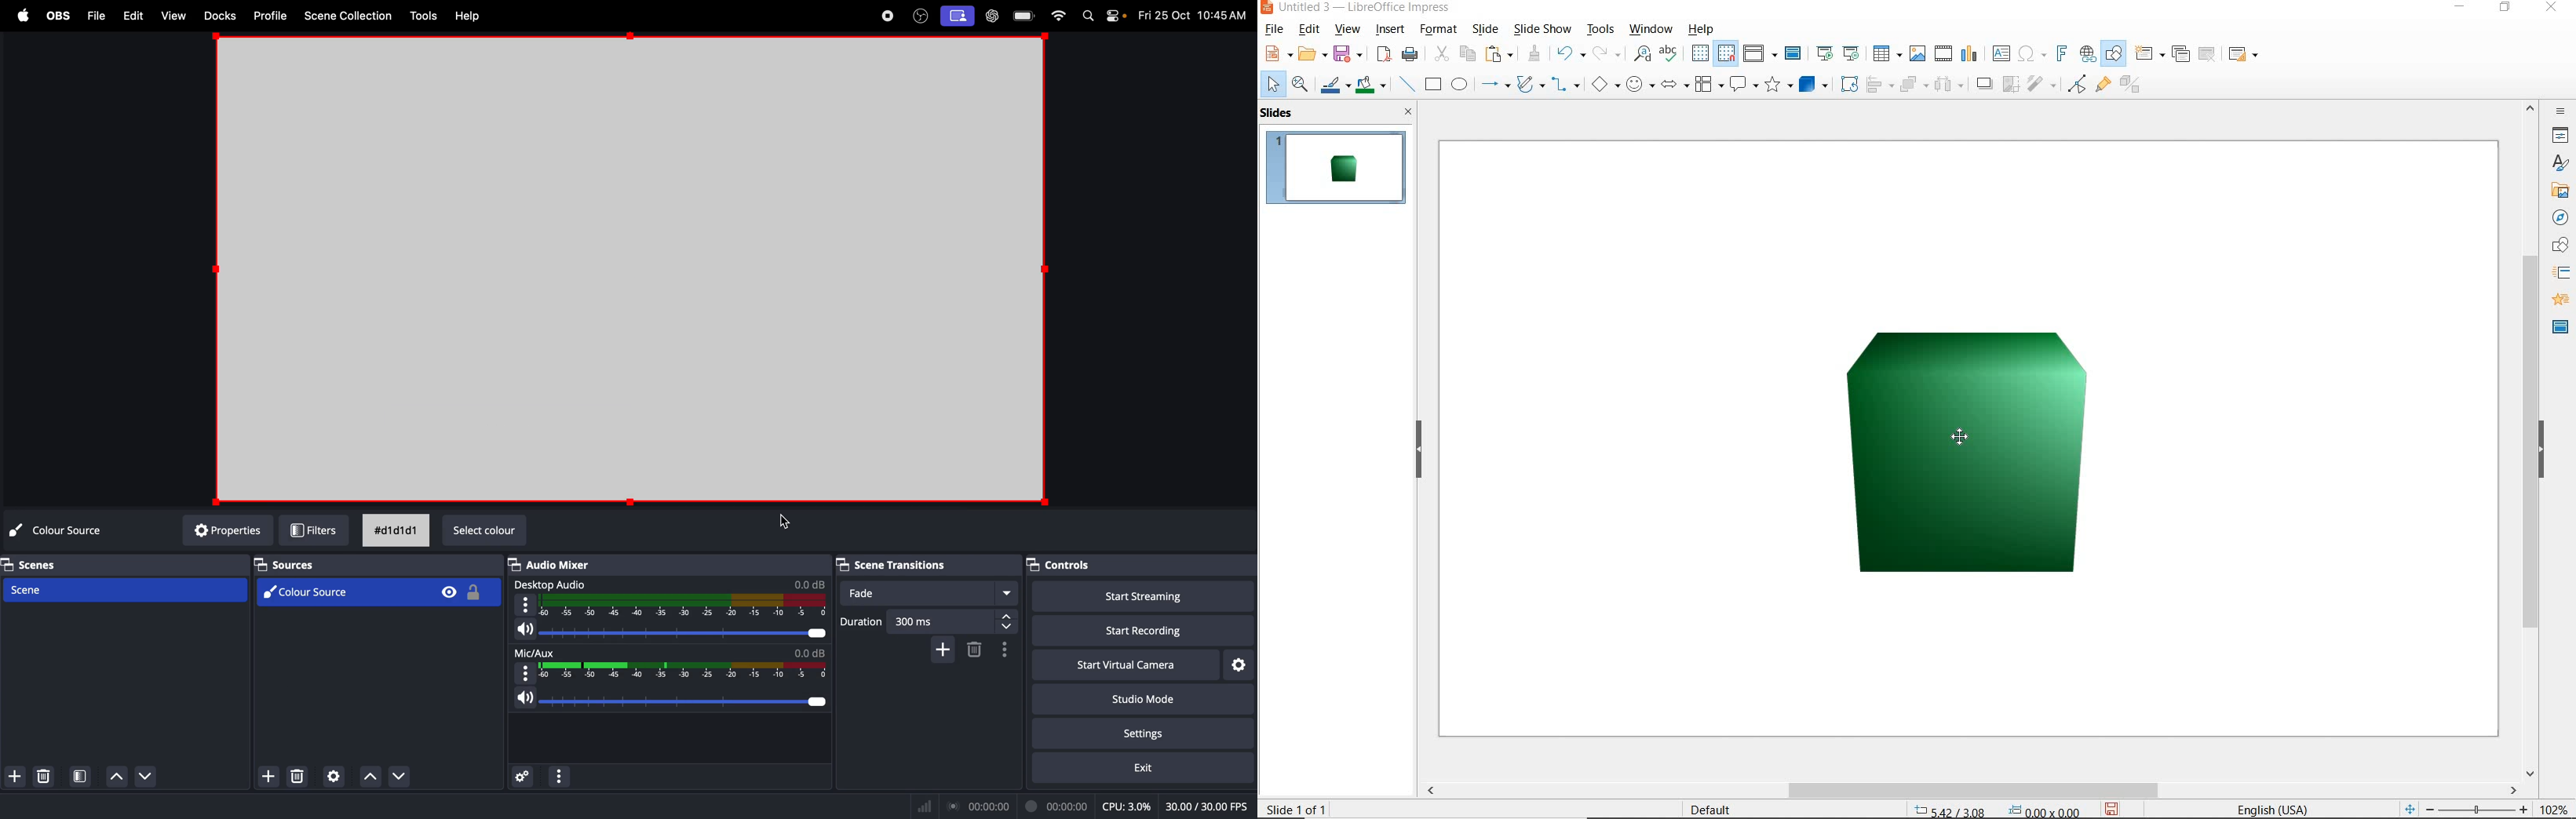 The image size is (2576, 840). What do you see at coordinates (2148, 53) in the screenshot?
I see `new slide` at bounding box center [2148, 53].